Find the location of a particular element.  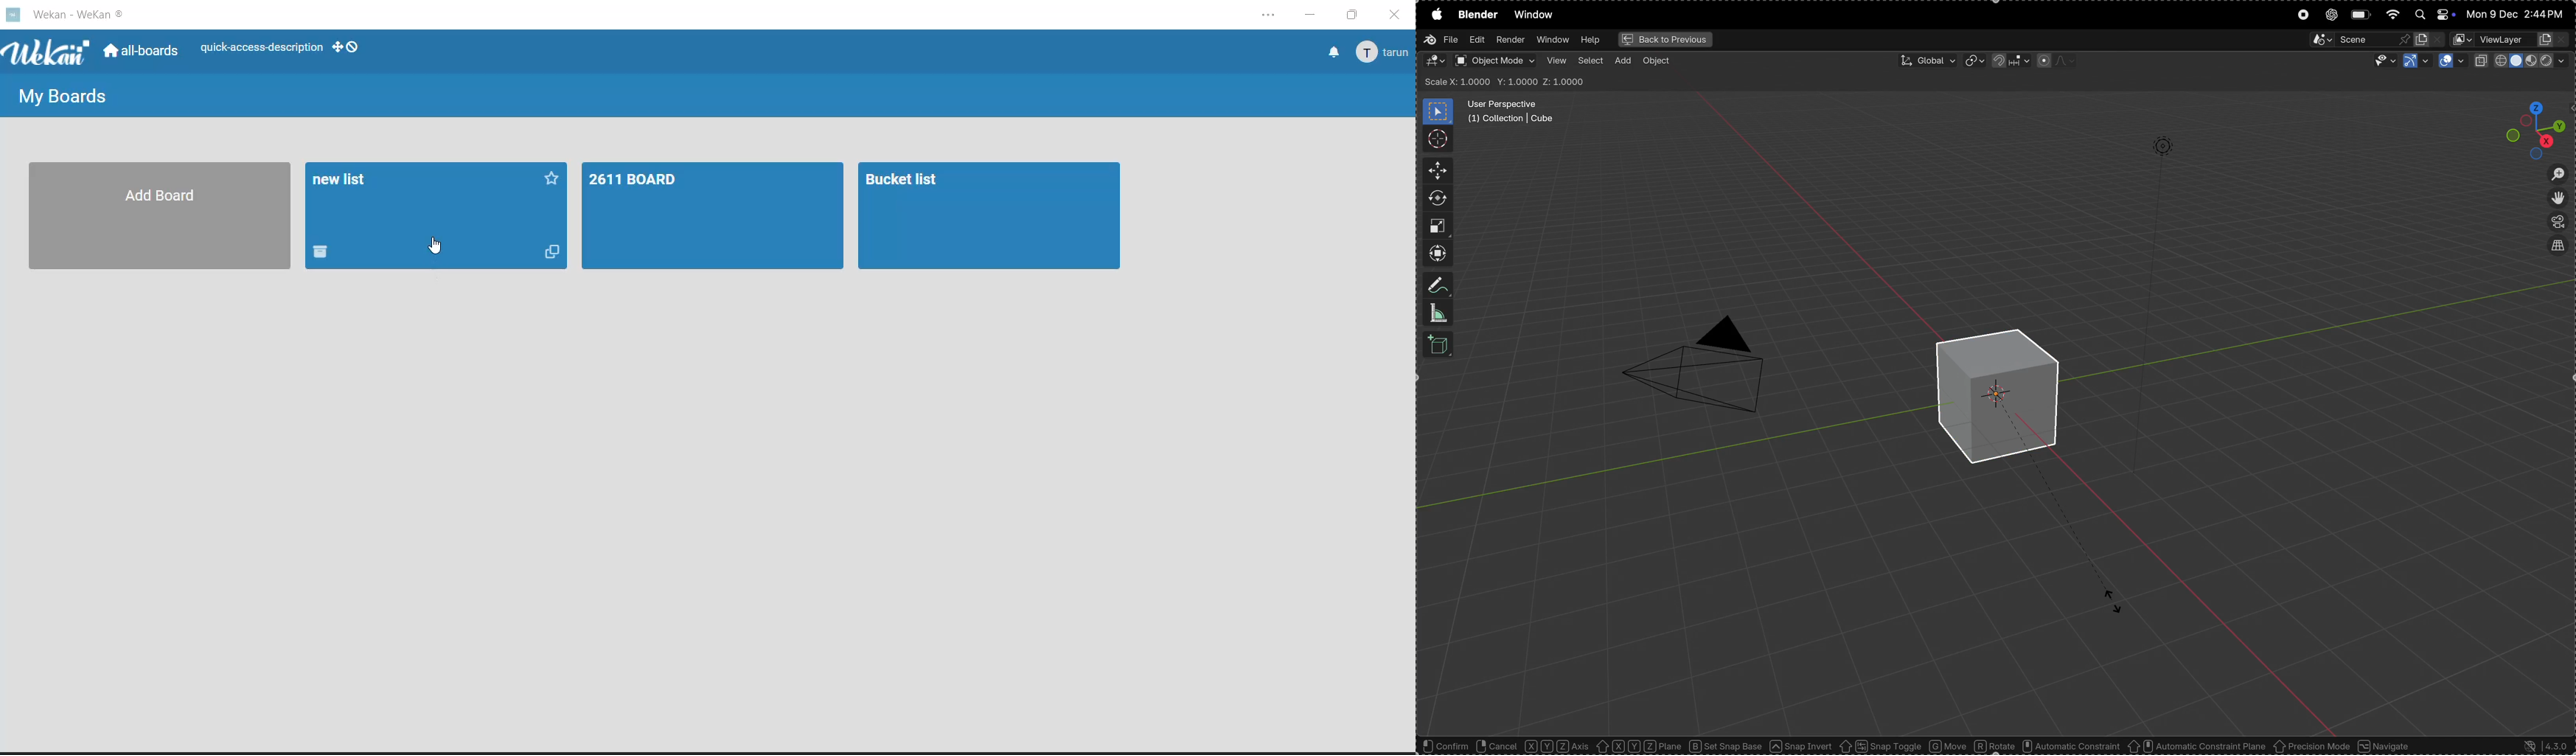

object is located at coordinates (1660, 62).